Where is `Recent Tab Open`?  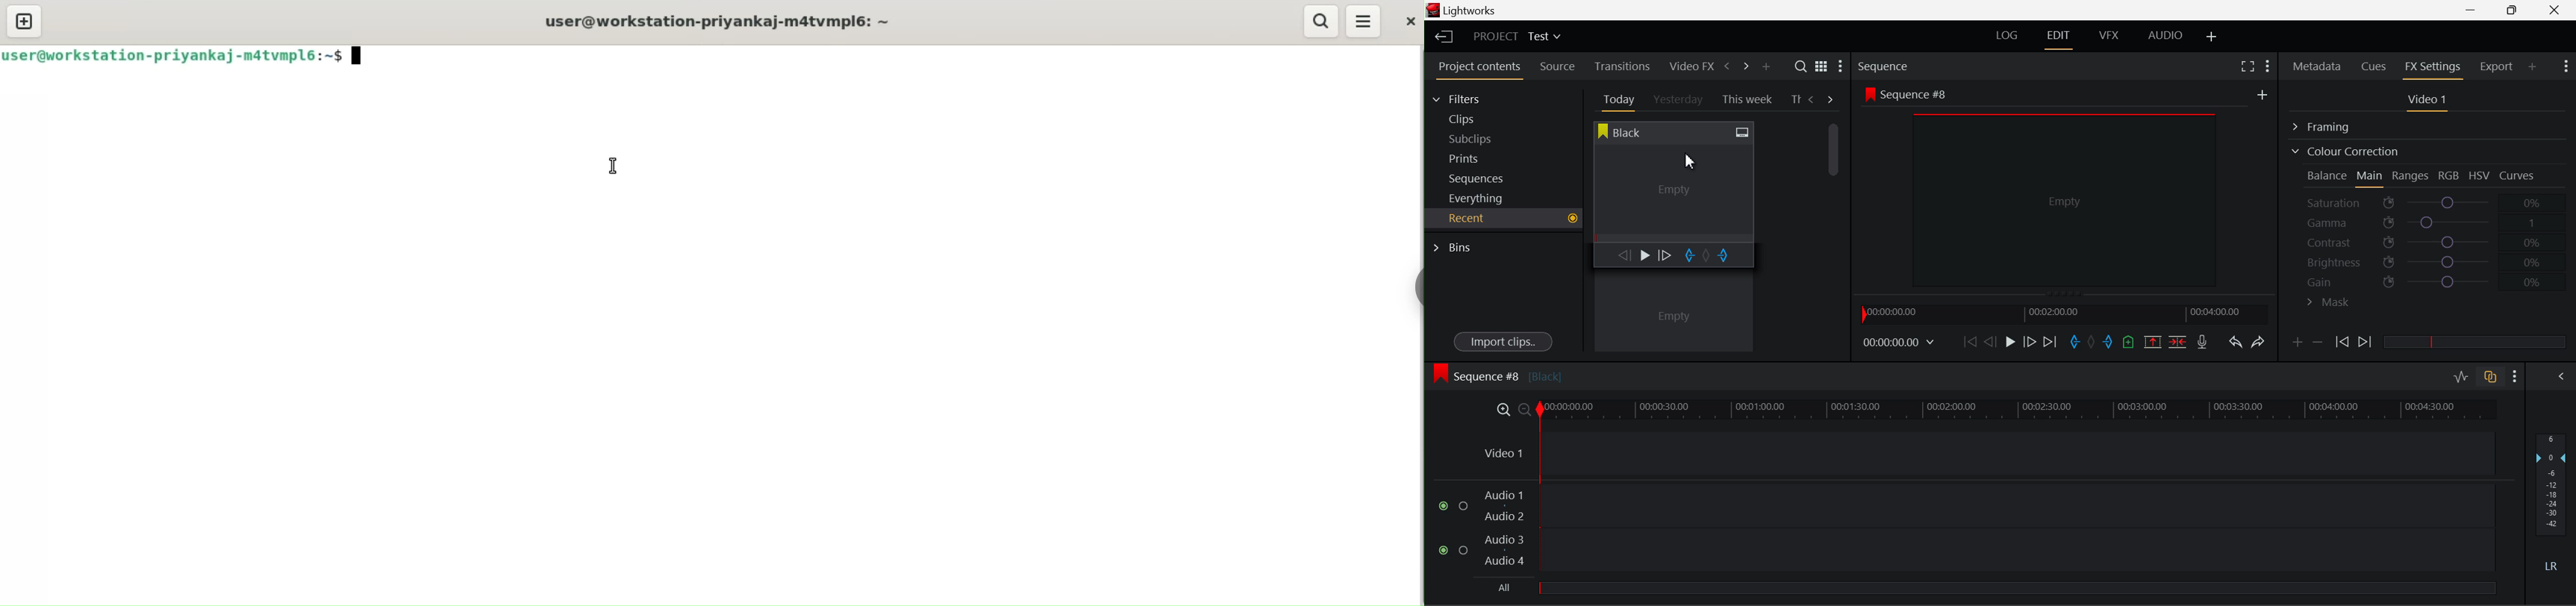
Recent Tab Open is located at coordinates (1503, 218).